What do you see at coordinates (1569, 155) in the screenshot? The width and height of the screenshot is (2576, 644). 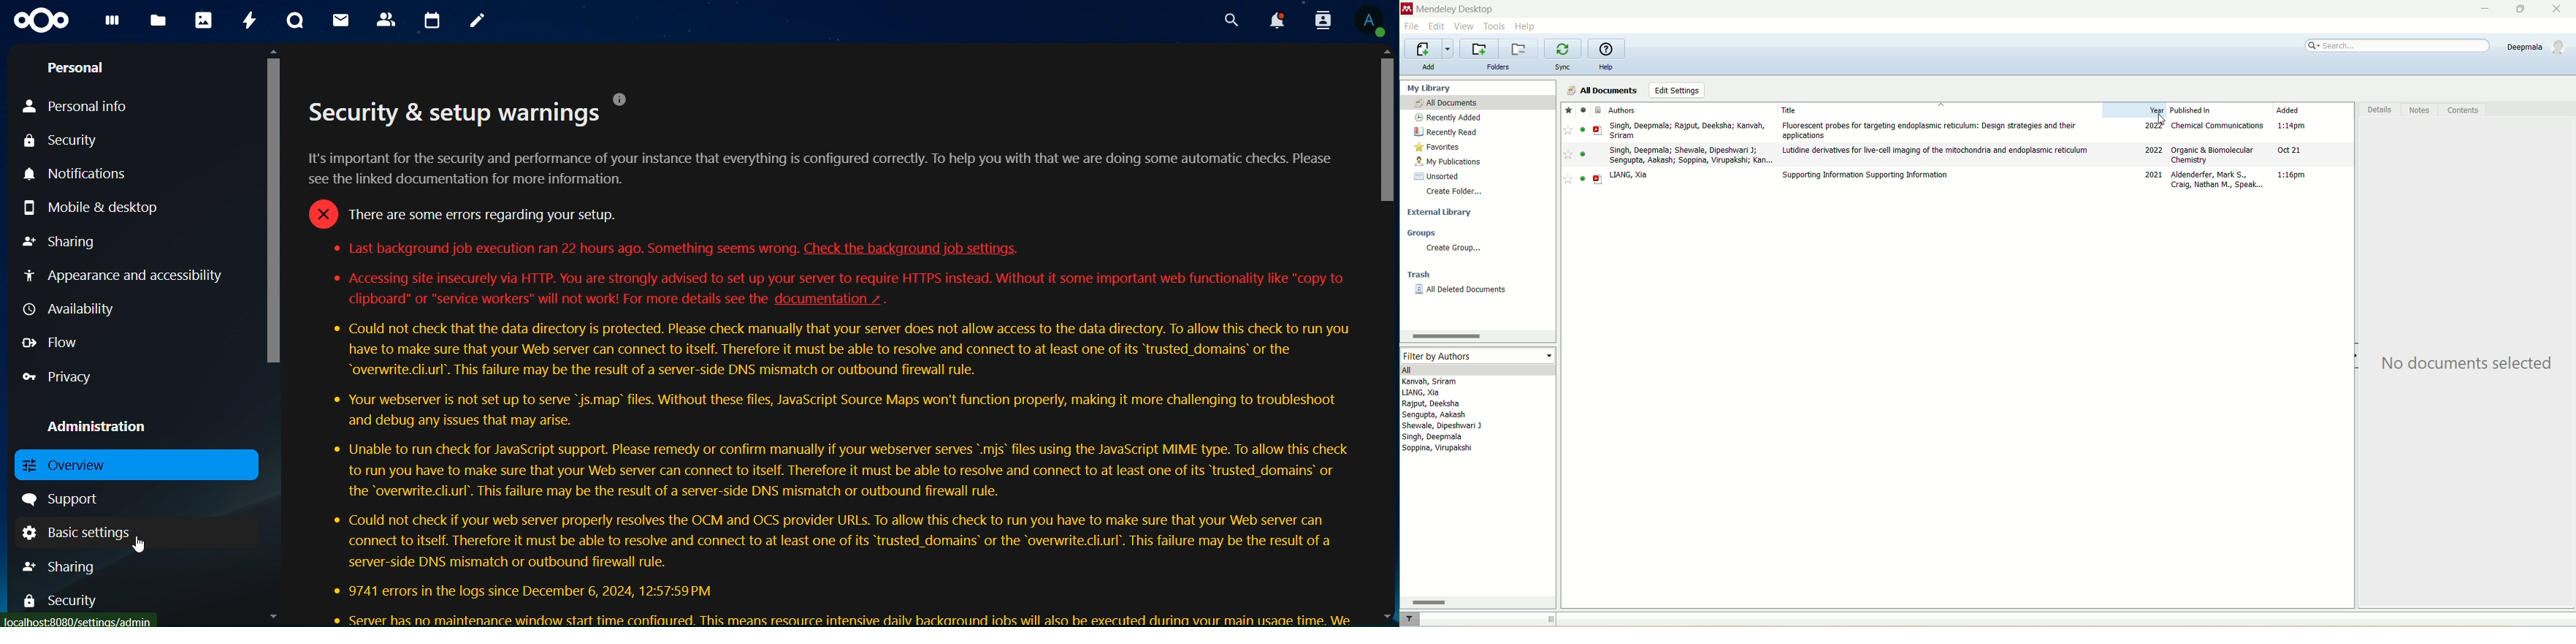 I see `Favourite` at bounding box center [1569, 155].